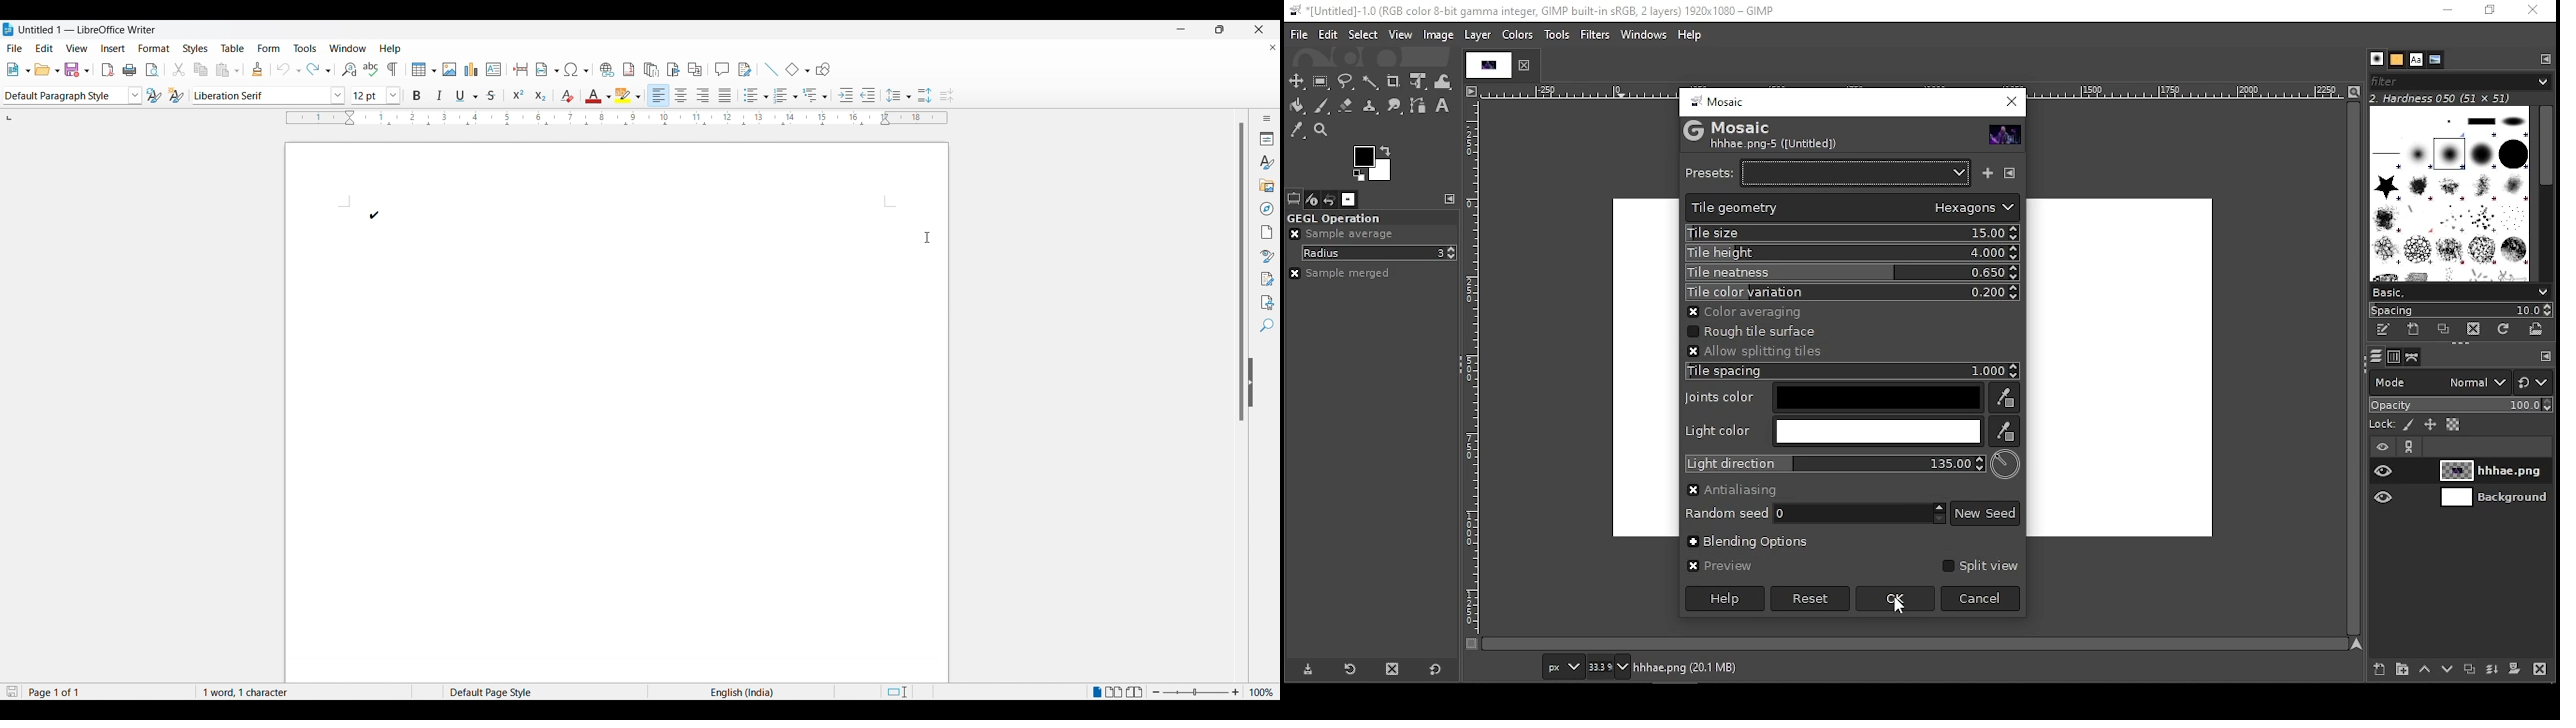 This screenshot has width=2576, height=728. What do you see at coordinates (1299, 33) in the screenshot?
I see `file` at bounding box center [1299, 33].